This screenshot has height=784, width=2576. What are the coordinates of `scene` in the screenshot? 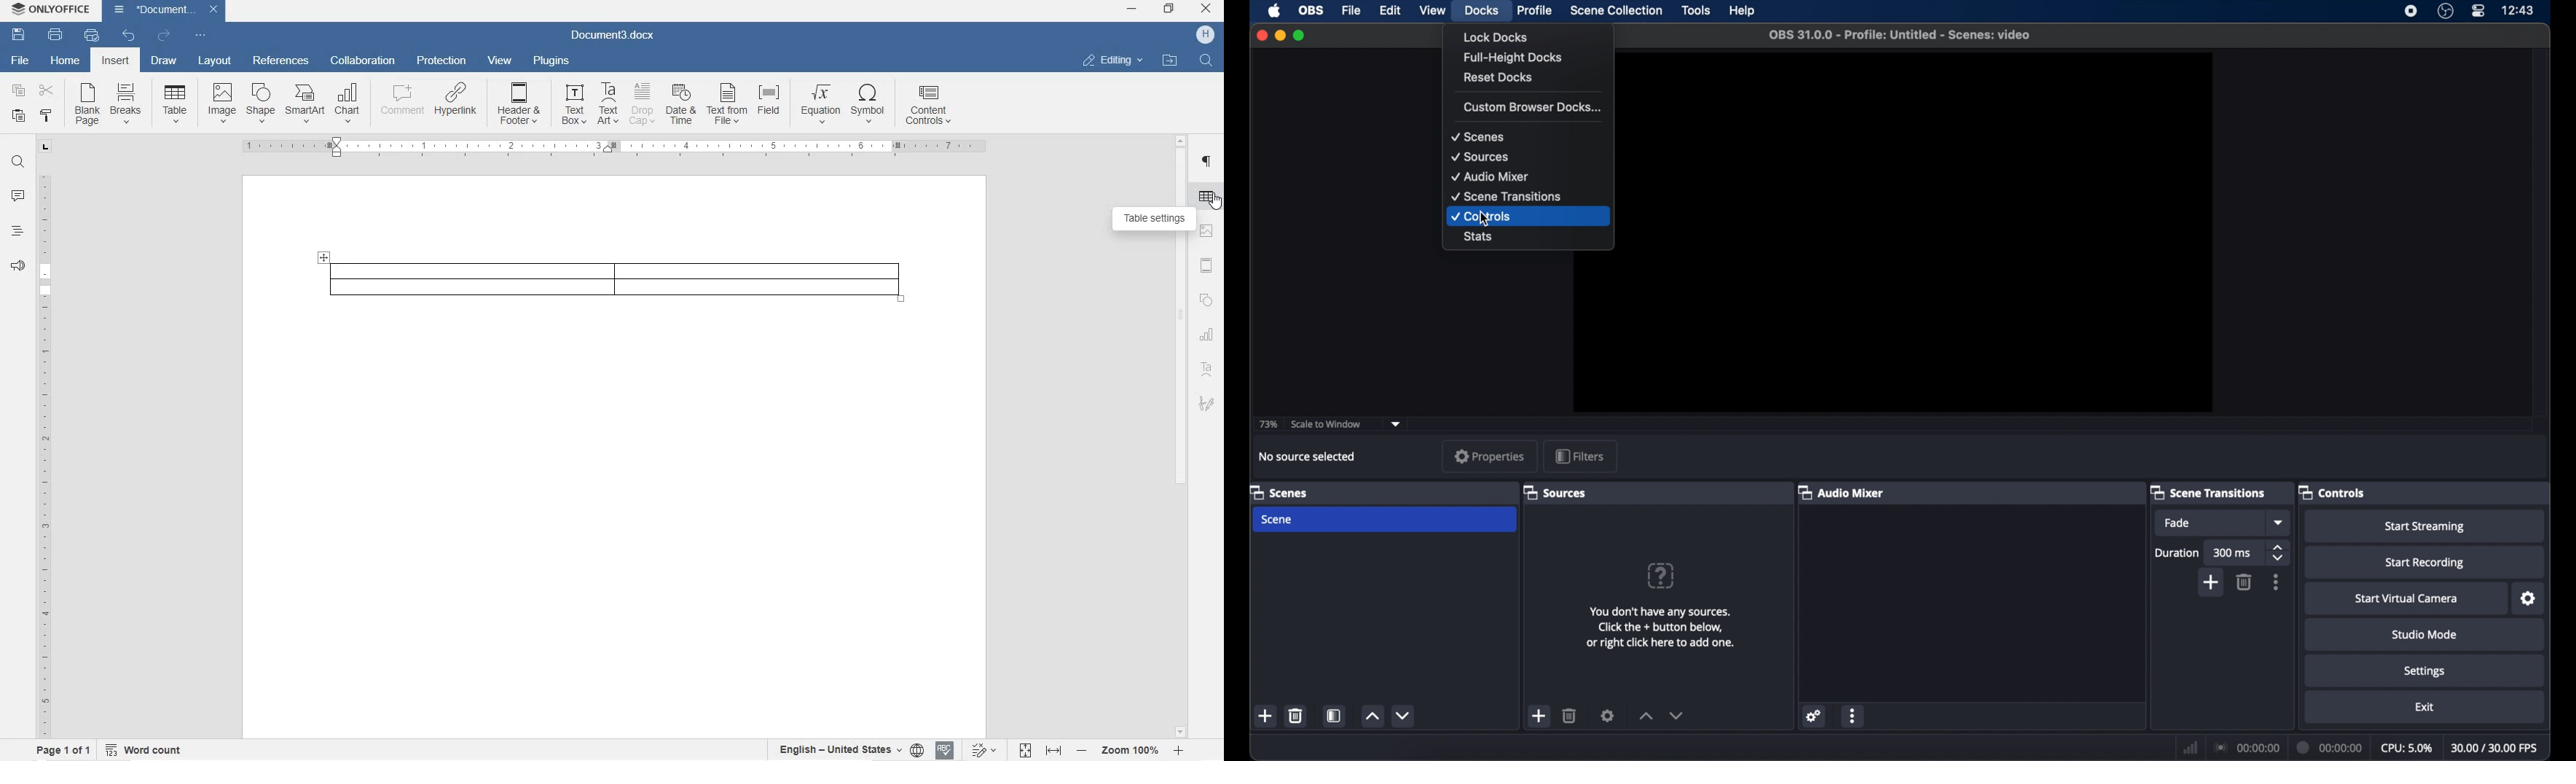 It's located at (1278, 520).